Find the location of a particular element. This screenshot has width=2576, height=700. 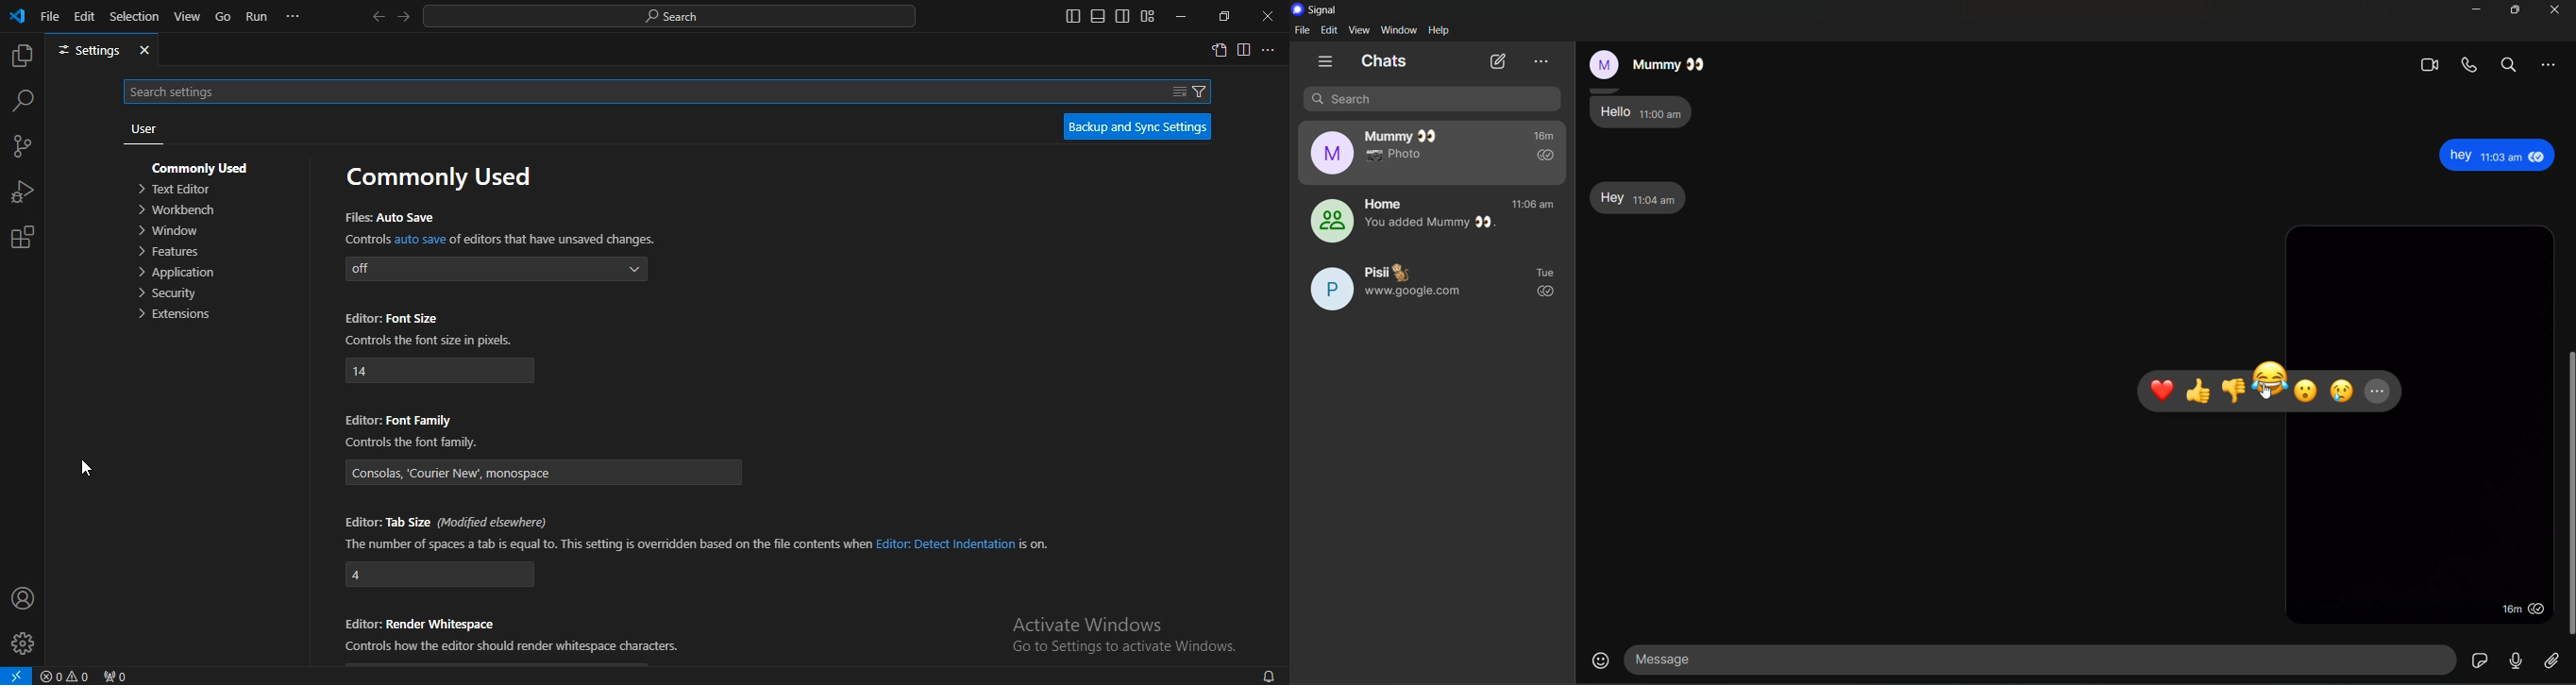

Editor: Tab Size (Modified elsewhere)
The number of spaces a tab is equal to. This setting is overridden based on the file contents when Editor: Detect Indentation is on. is located at coordinates (704, 532).